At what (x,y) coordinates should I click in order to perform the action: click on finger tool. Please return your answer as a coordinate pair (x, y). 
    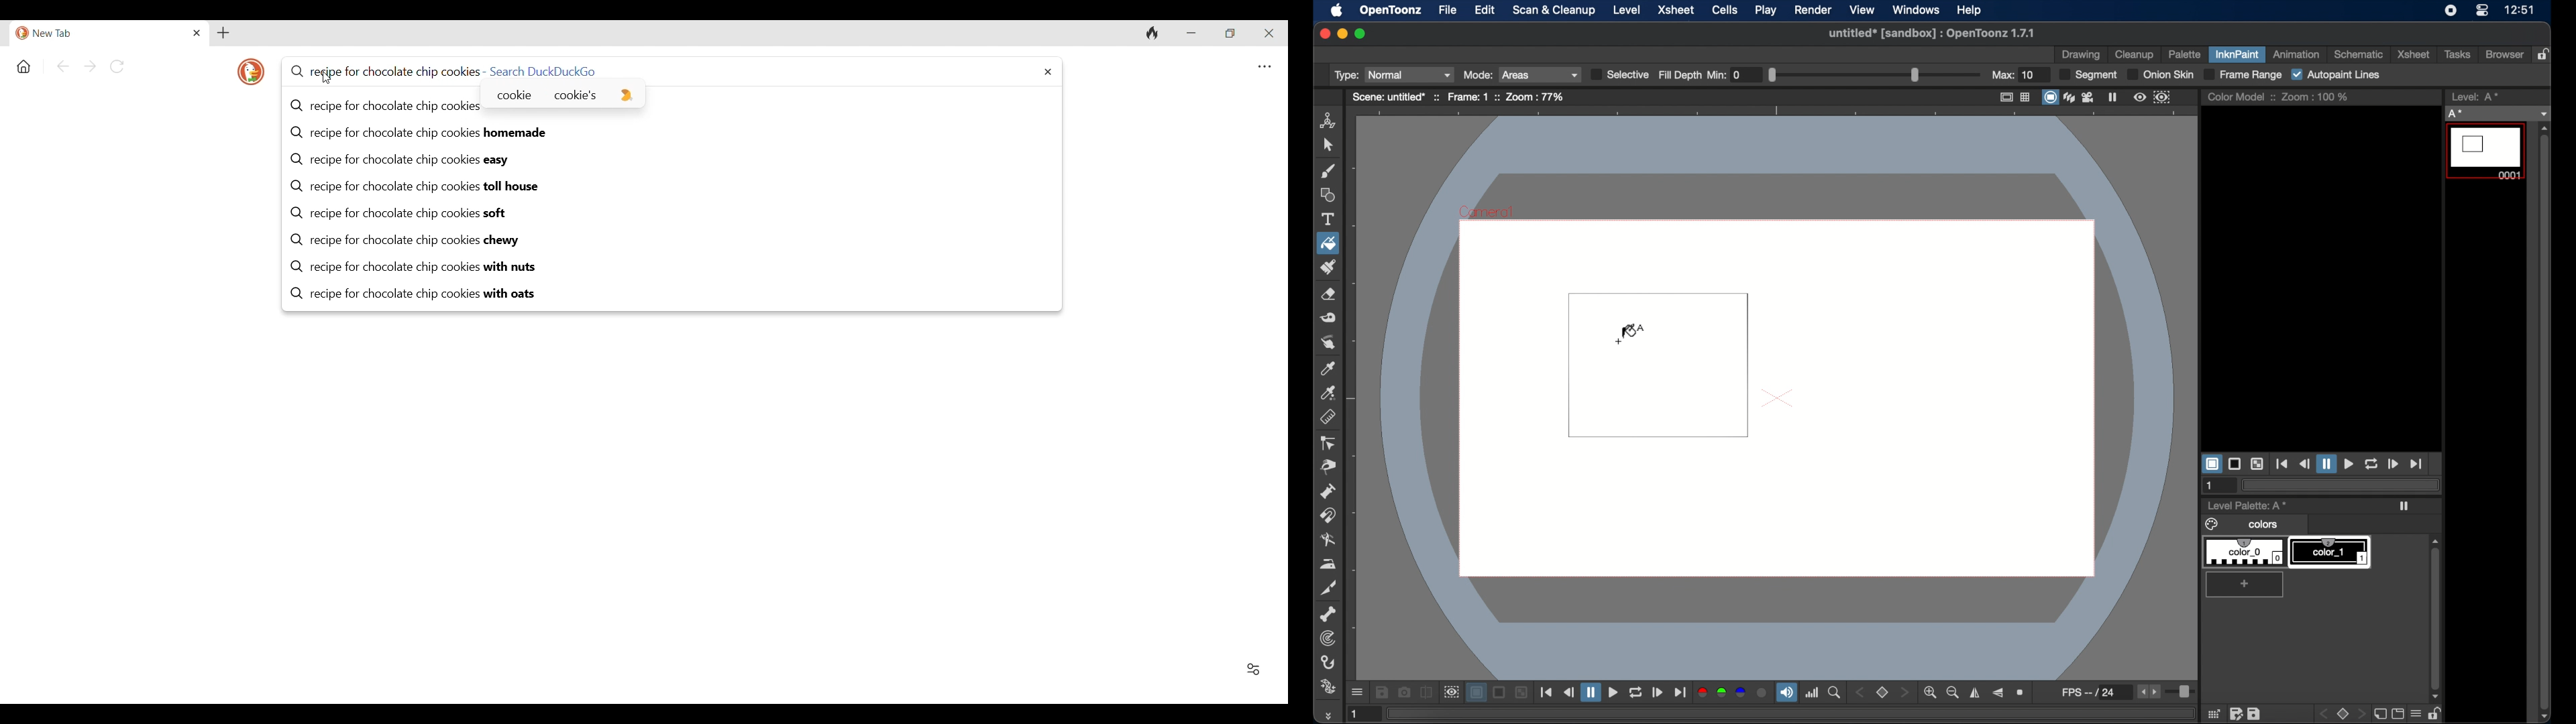
    Looking at the image, I should click on (1328, 343).